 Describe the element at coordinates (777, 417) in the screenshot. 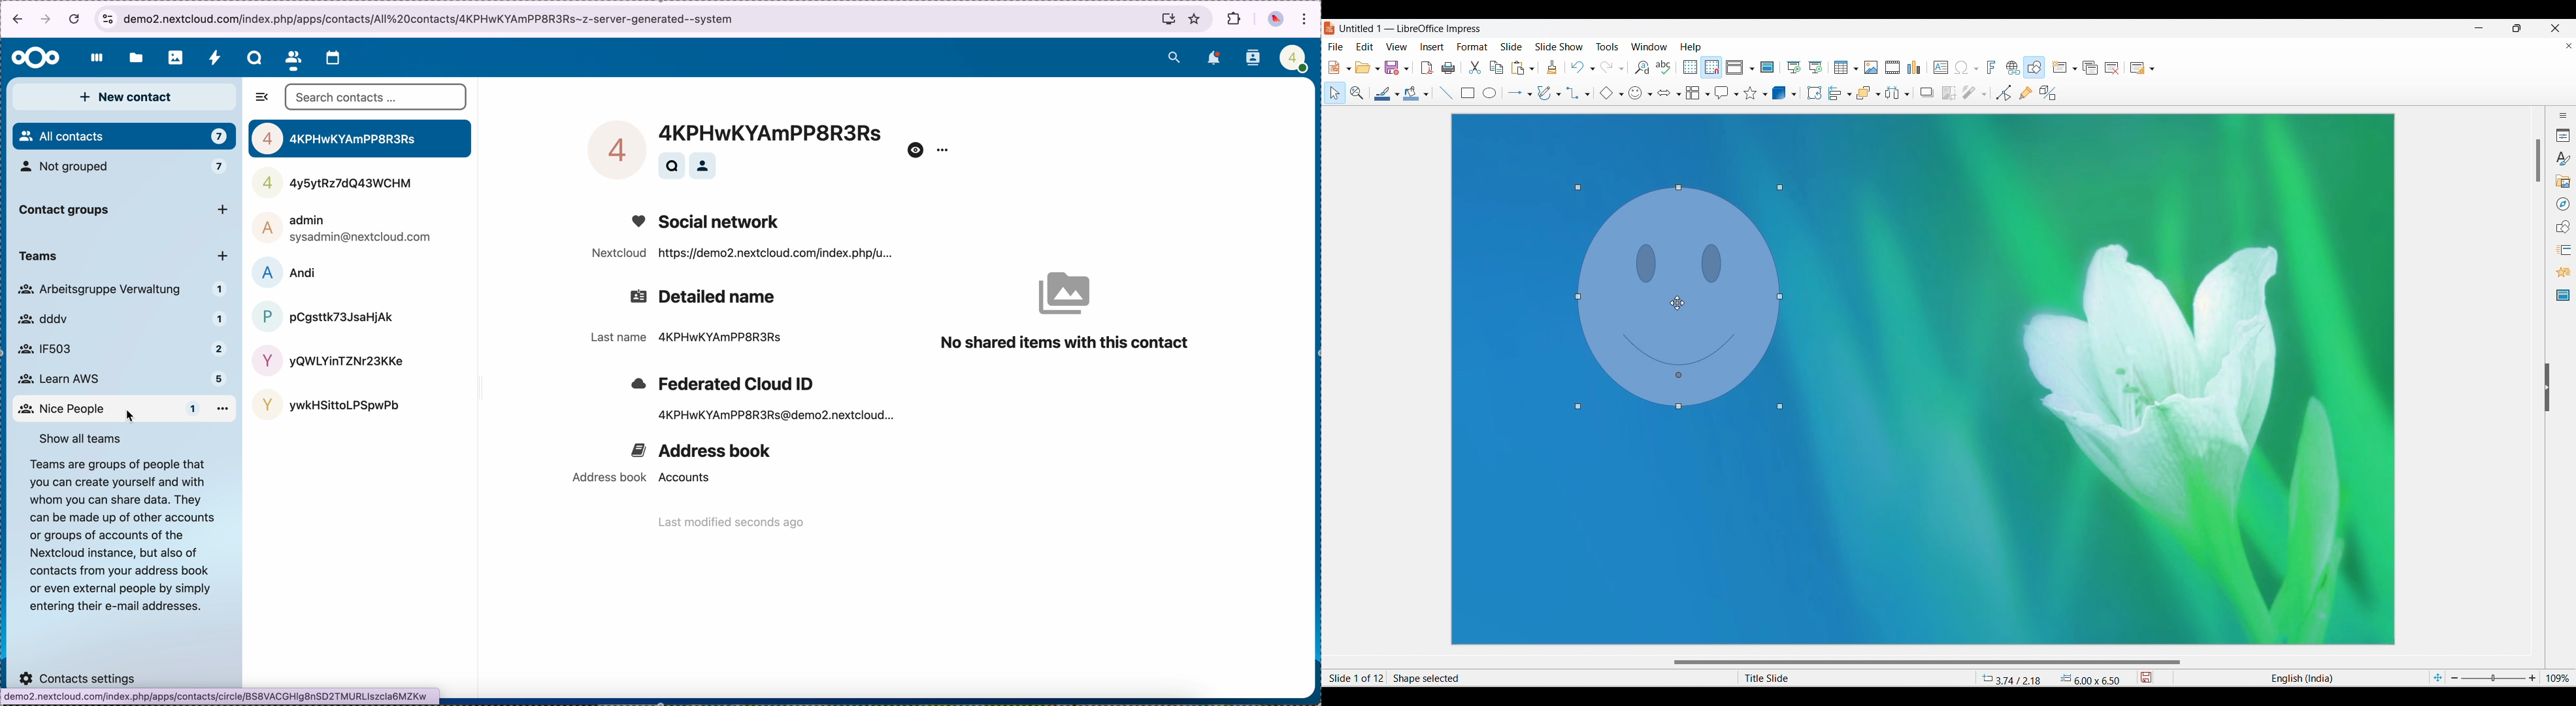

I see `URL` at that location.